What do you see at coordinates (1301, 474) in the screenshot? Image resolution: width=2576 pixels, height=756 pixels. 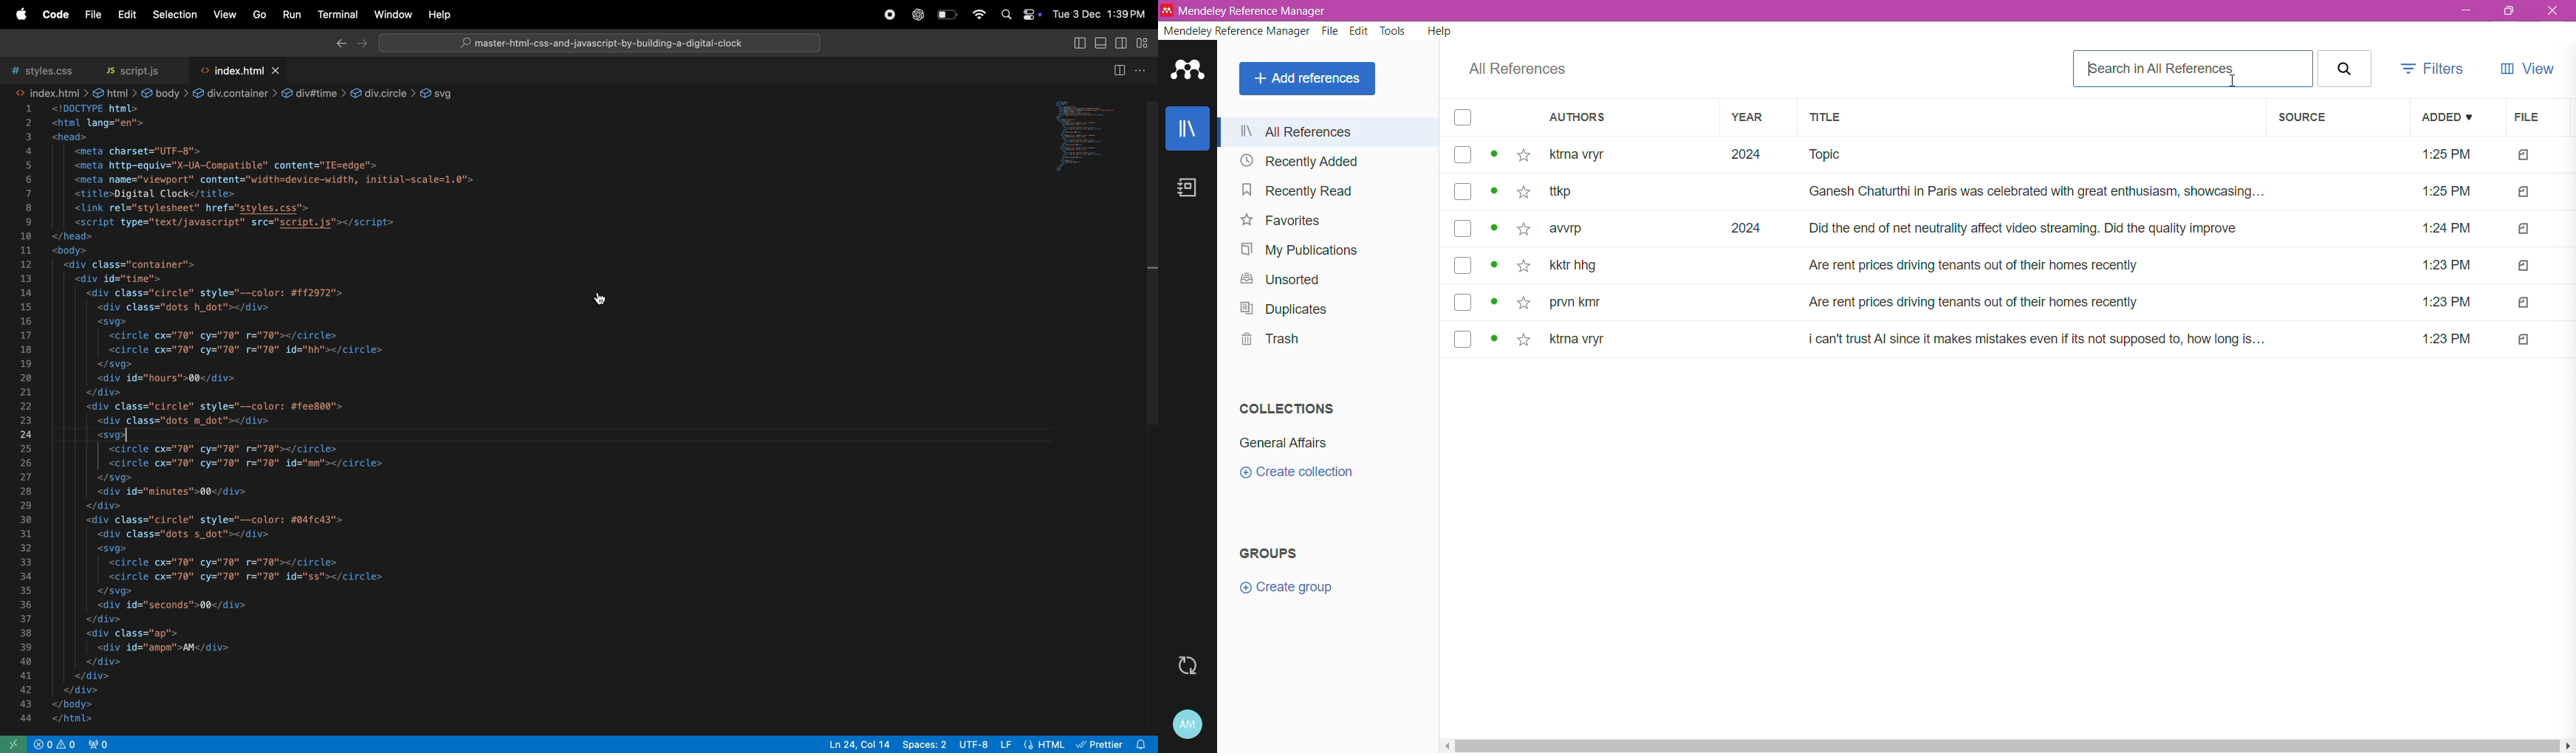 I see `Click to Create Collection` at bounding box center [1301, 474].